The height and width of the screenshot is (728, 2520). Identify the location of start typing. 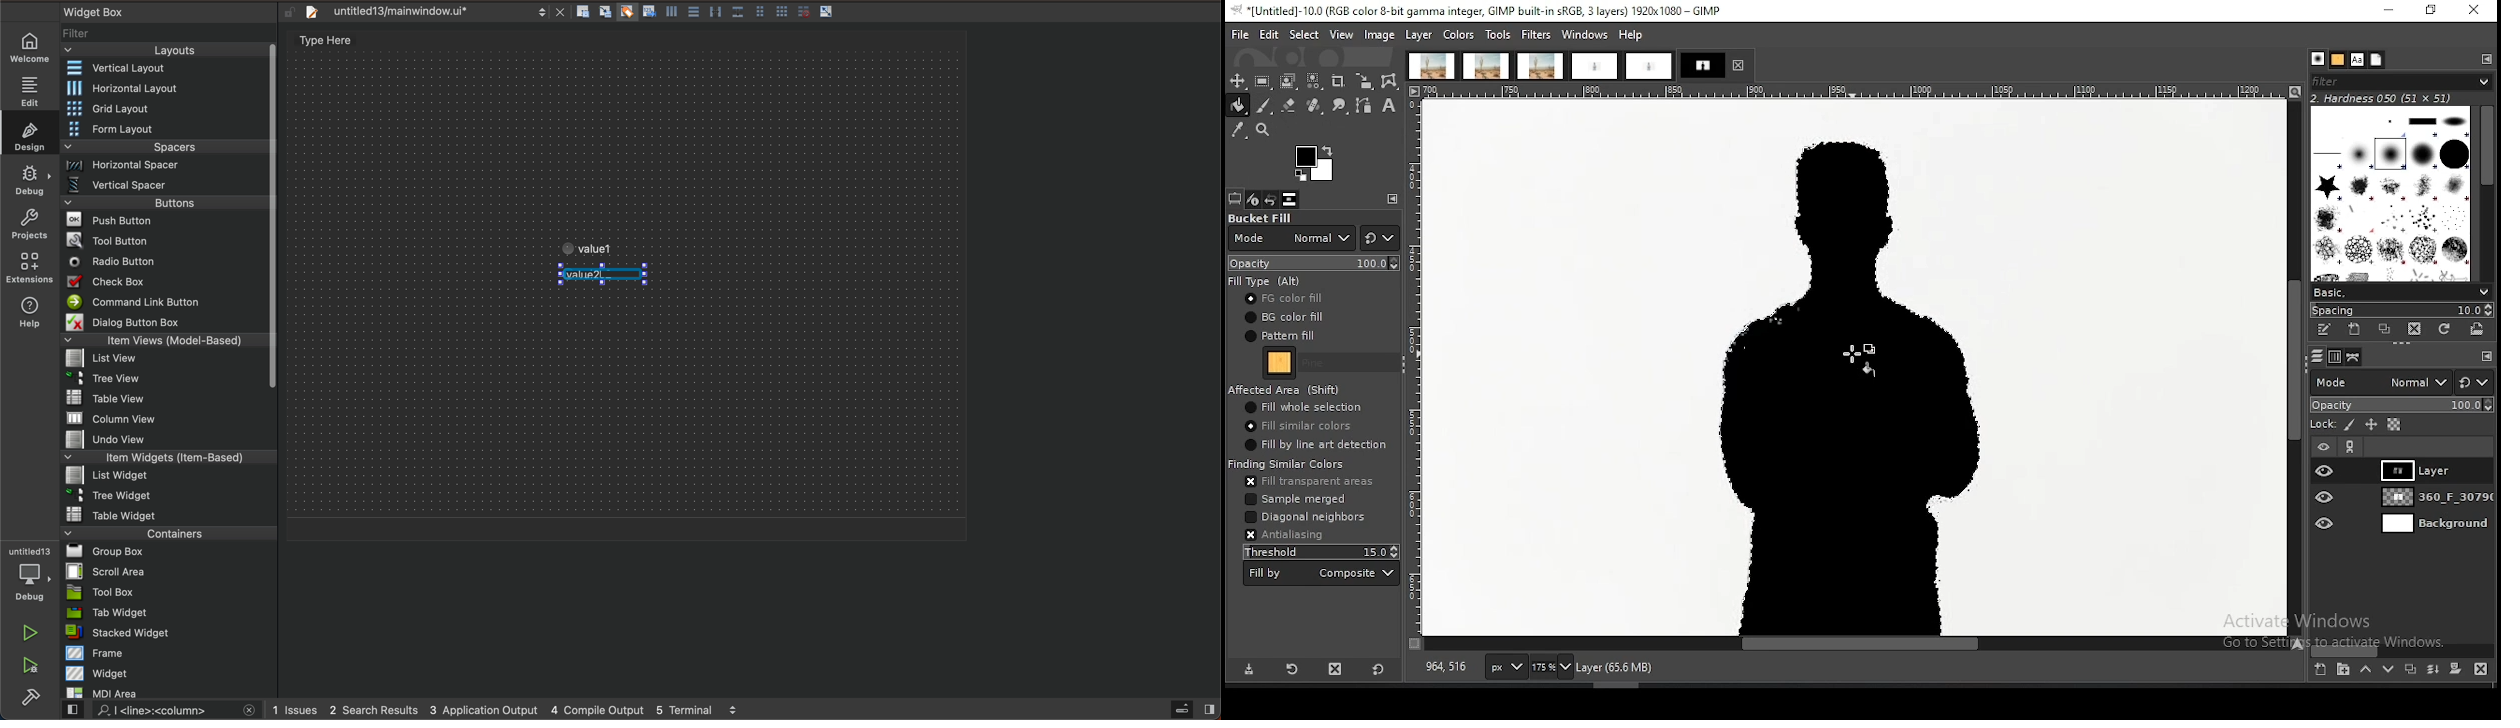
(600, 243).